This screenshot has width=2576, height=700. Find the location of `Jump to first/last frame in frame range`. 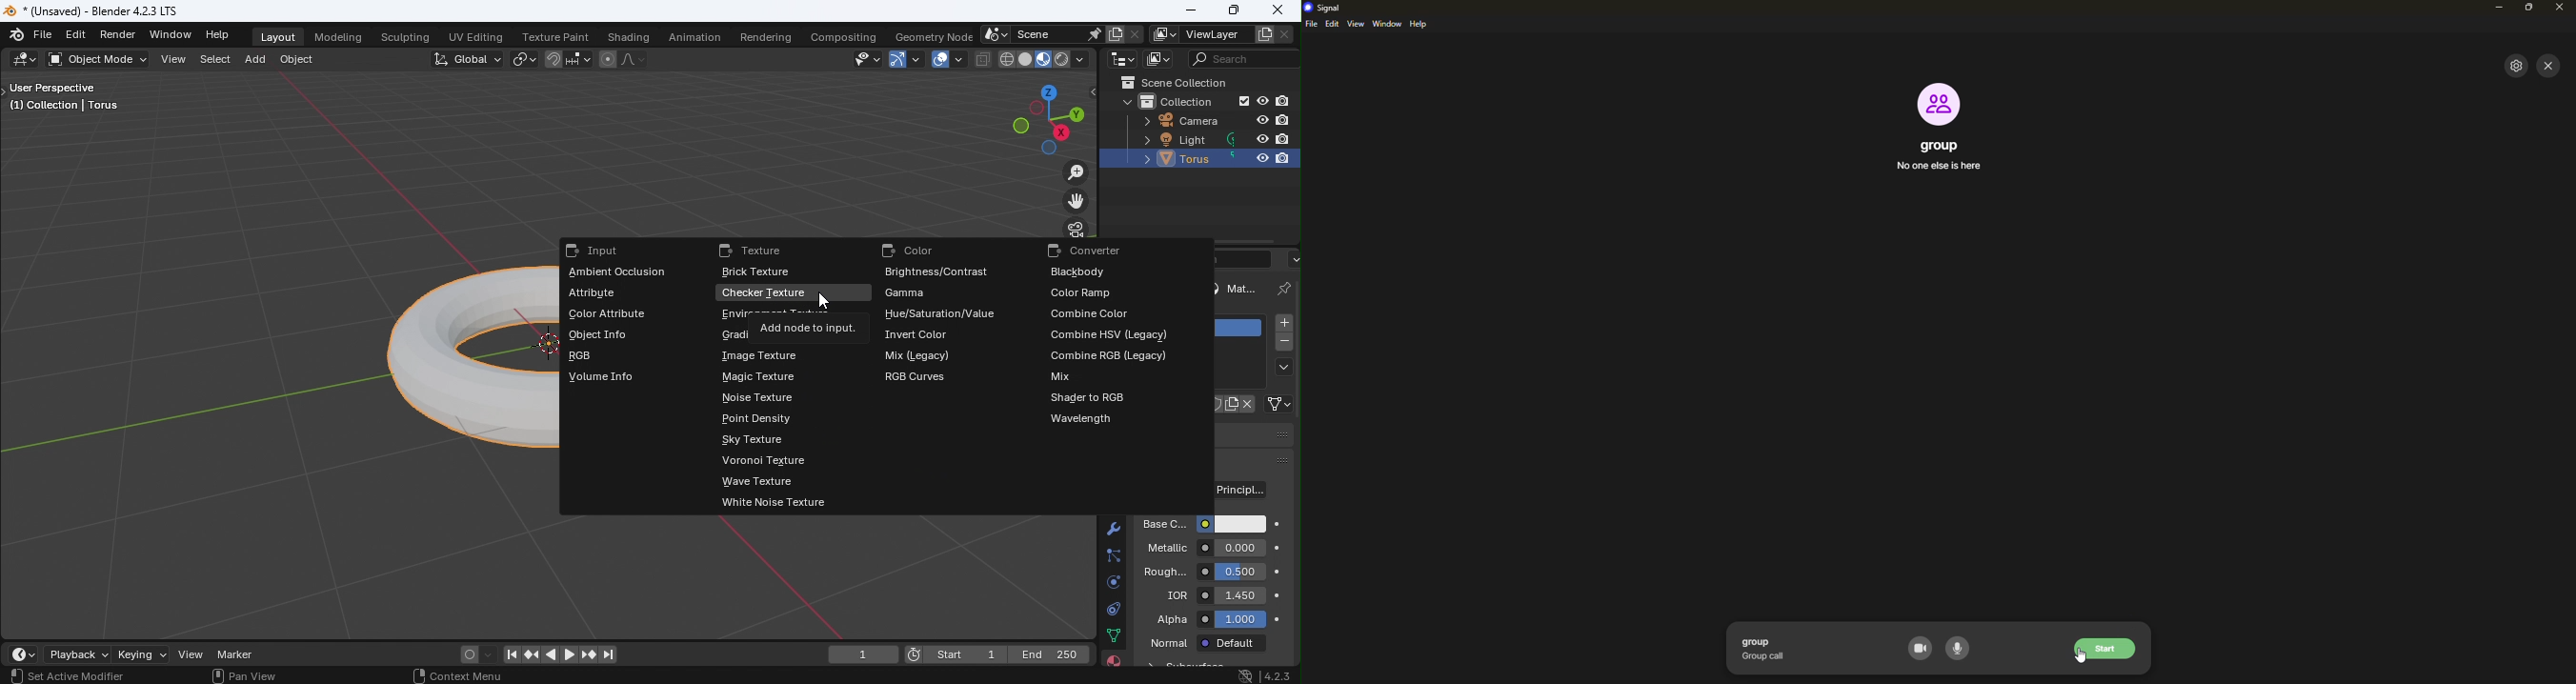

Jump to first/last frame in frame range is located at coordinates (611, 654).